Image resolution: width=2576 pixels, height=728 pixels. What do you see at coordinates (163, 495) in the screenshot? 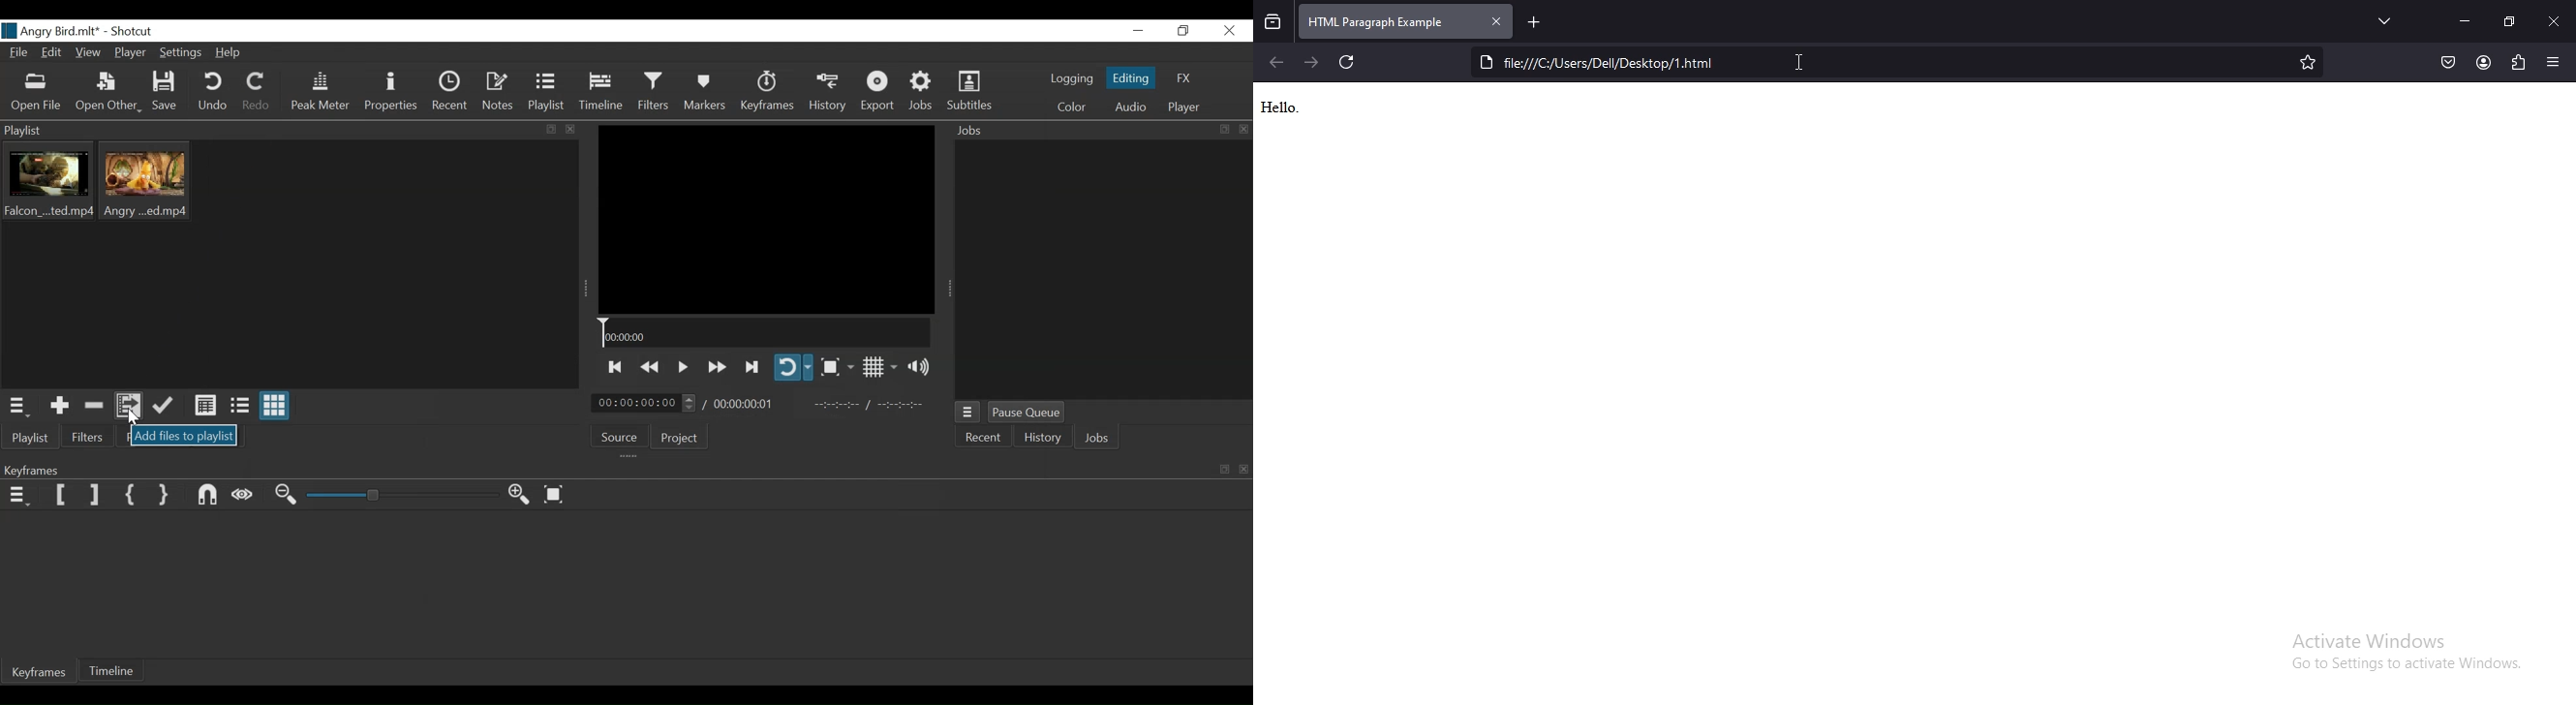
I see `Set Second Simple Keyframe` at bounding box center [163, 495].